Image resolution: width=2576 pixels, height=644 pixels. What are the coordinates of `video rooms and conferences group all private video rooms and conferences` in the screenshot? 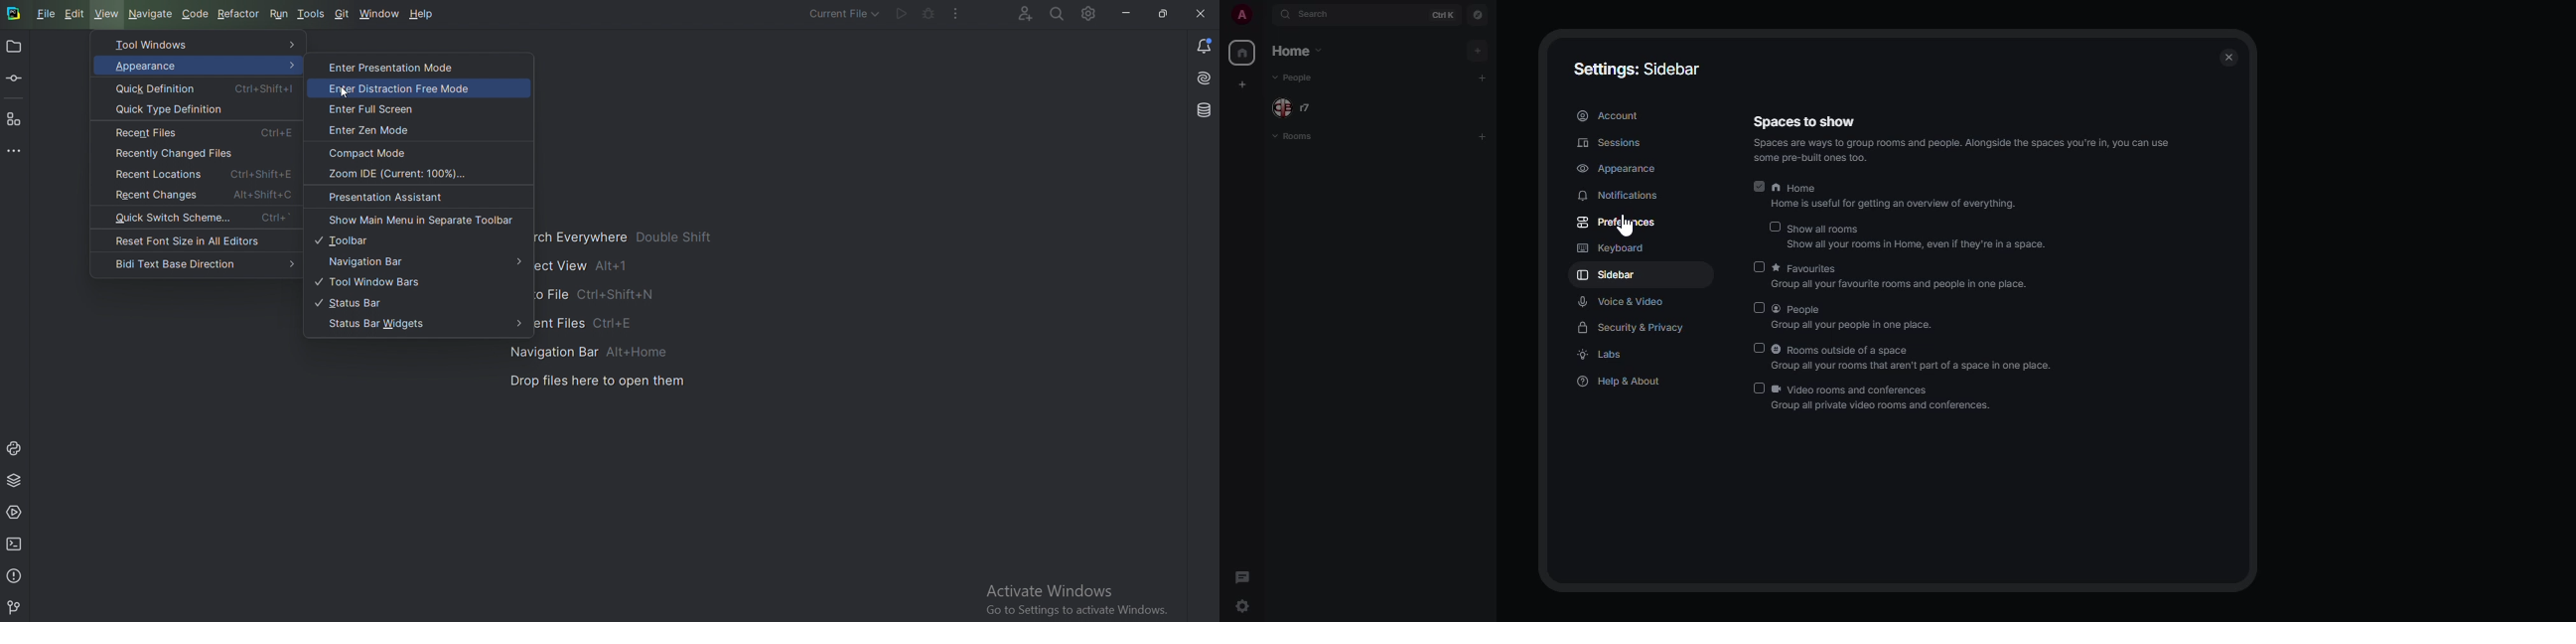 It's located at (1896, 396).